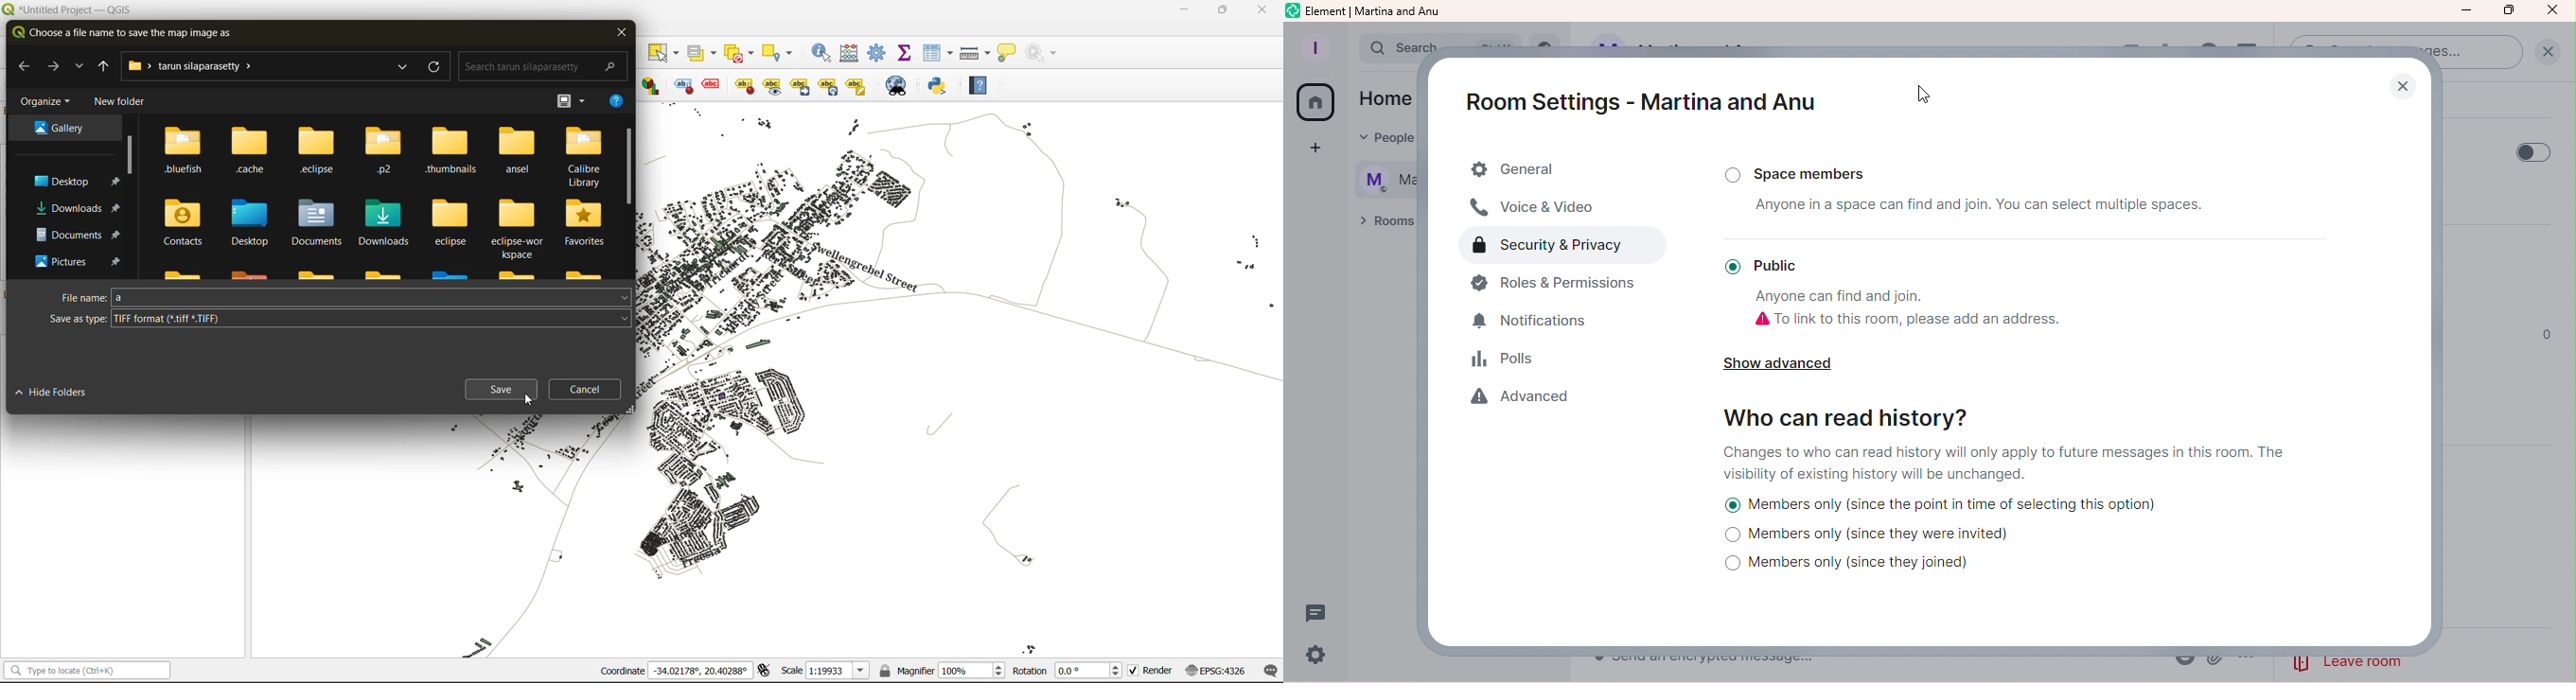  Describe the element at coordinates (2467, 13) in the screenshot. I see `Minimize` at that location.